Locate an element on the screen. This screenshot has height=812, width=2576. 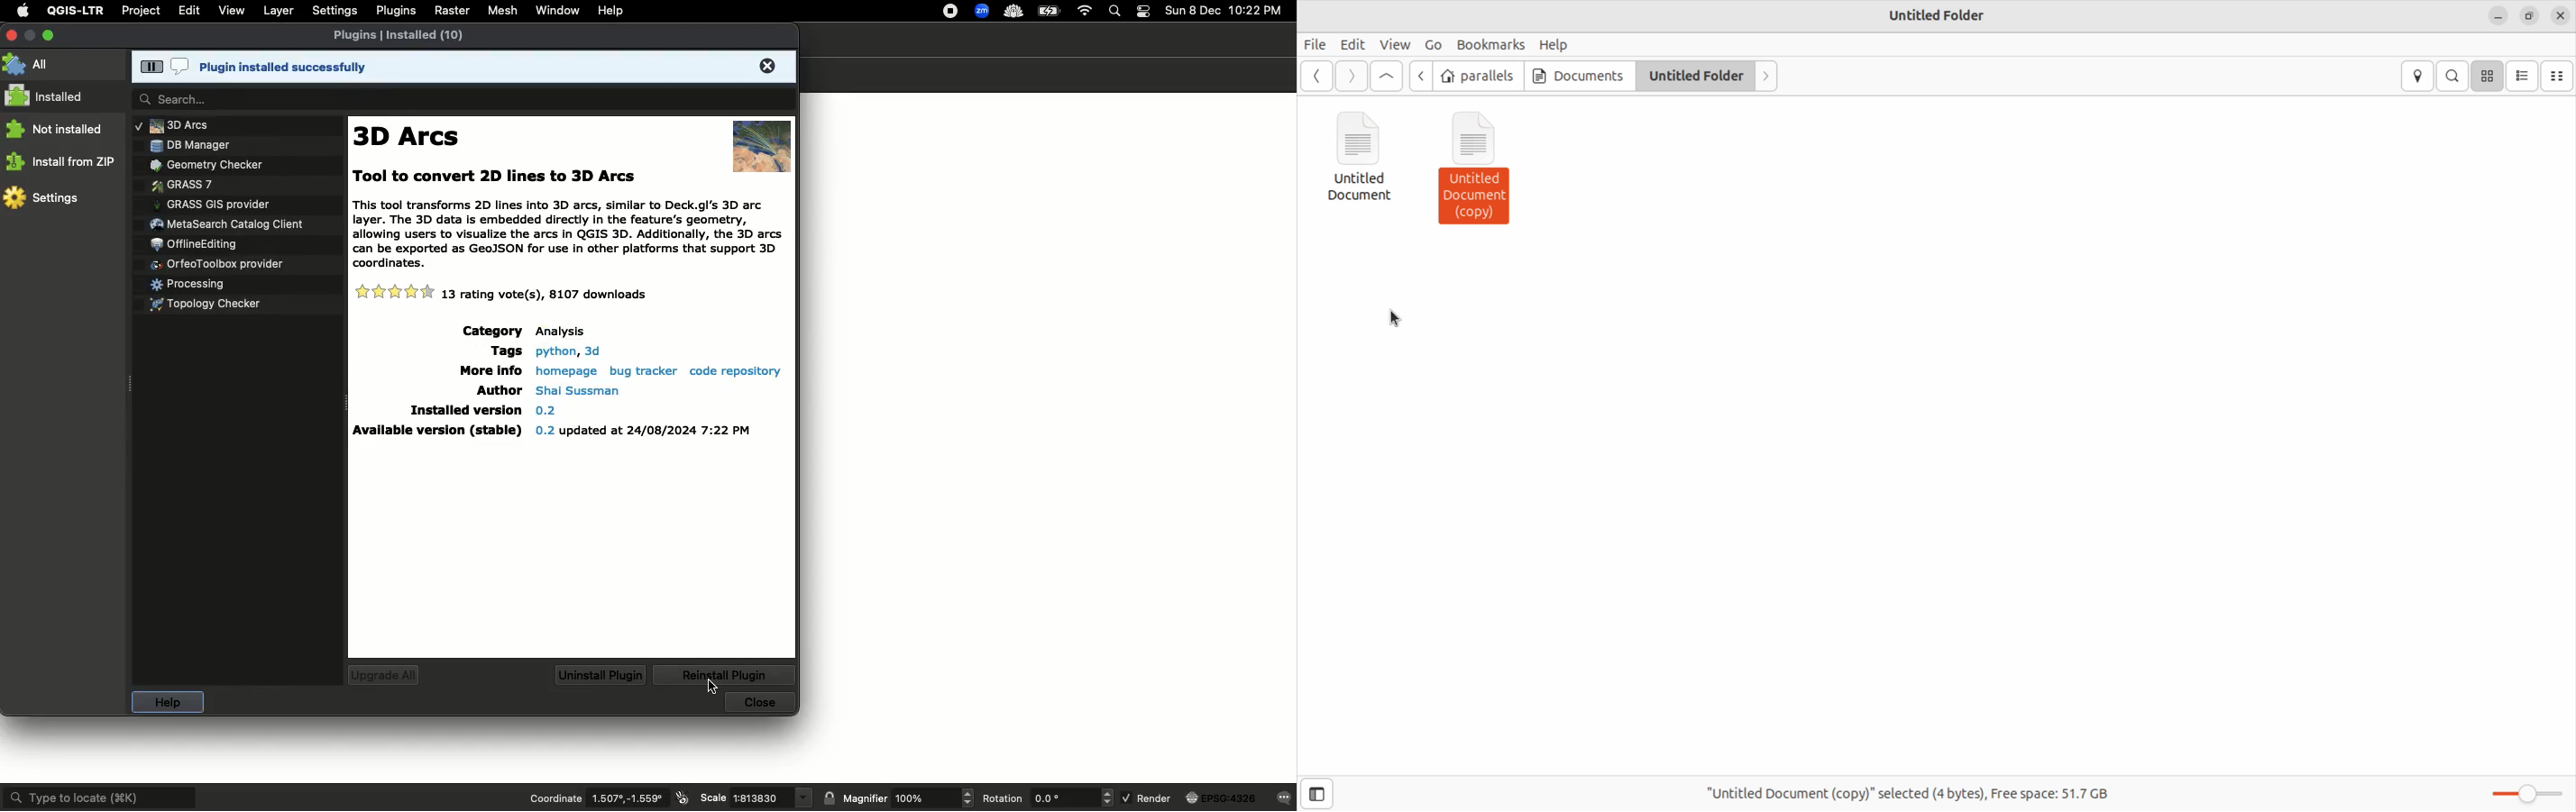
Maximize is located at coordinates (48, 35).